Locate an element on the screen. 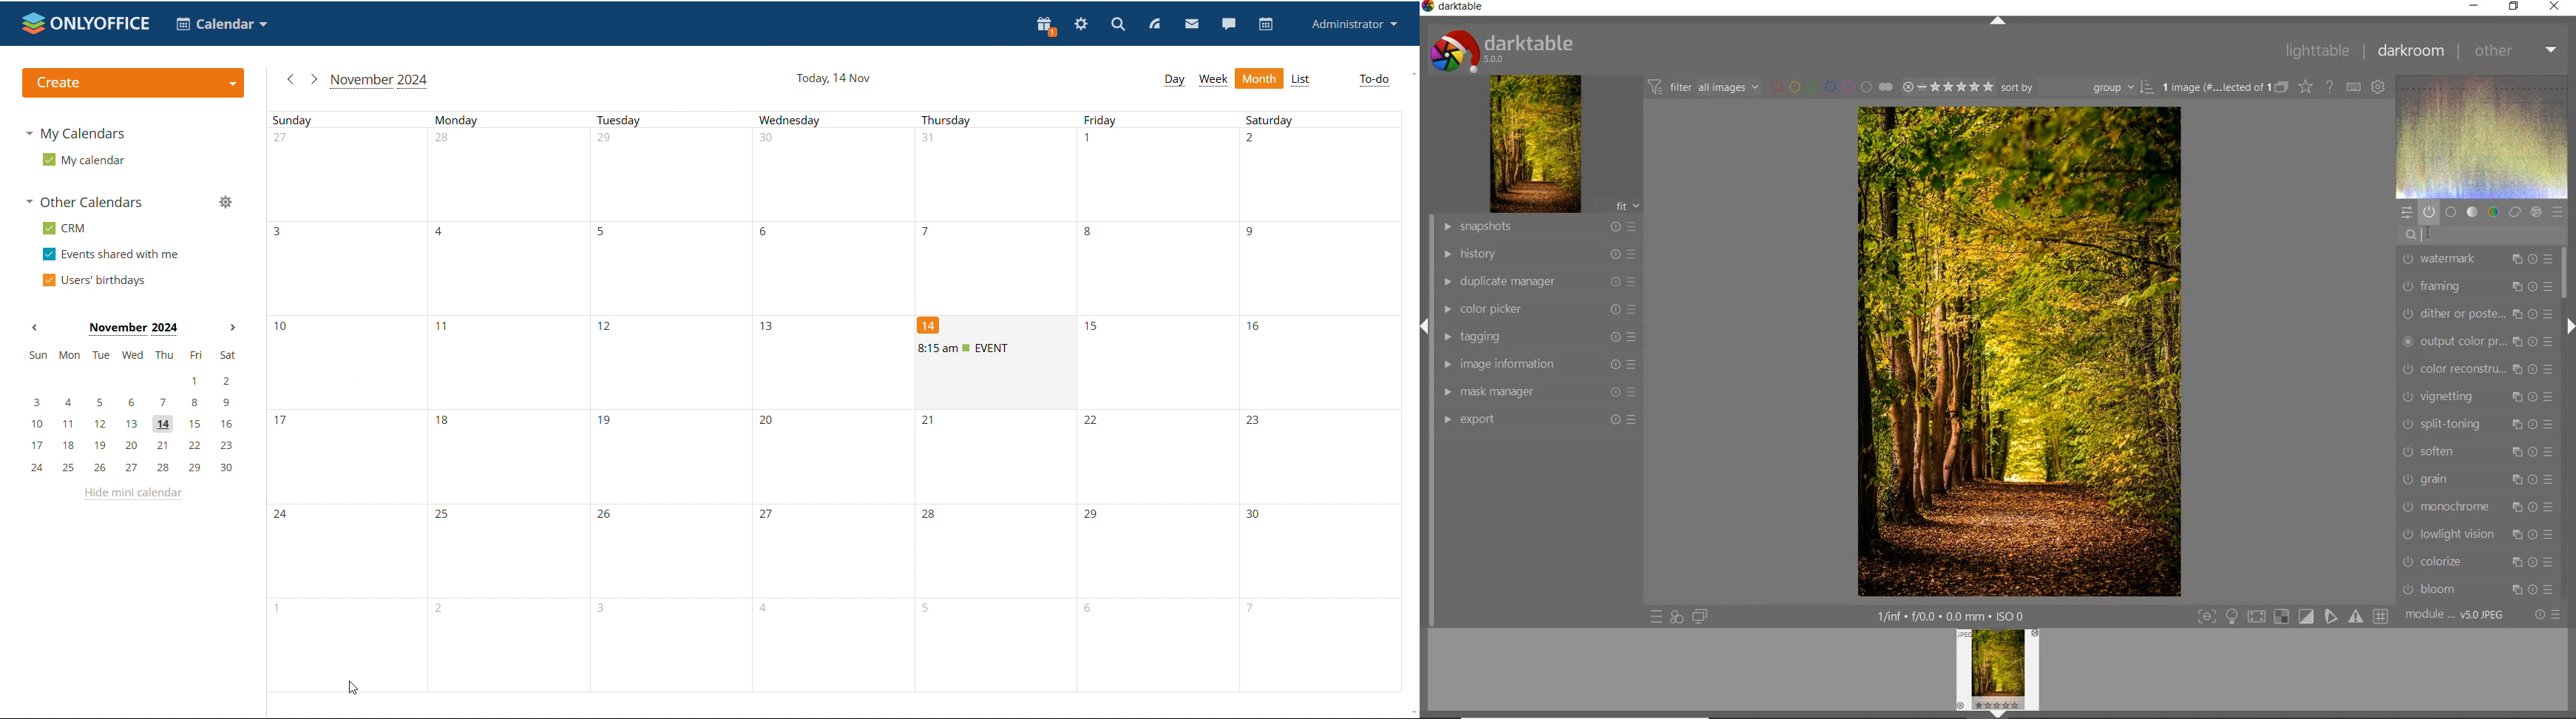 The image size is (2576, 728). image information is located at coordinates (1537, 364).